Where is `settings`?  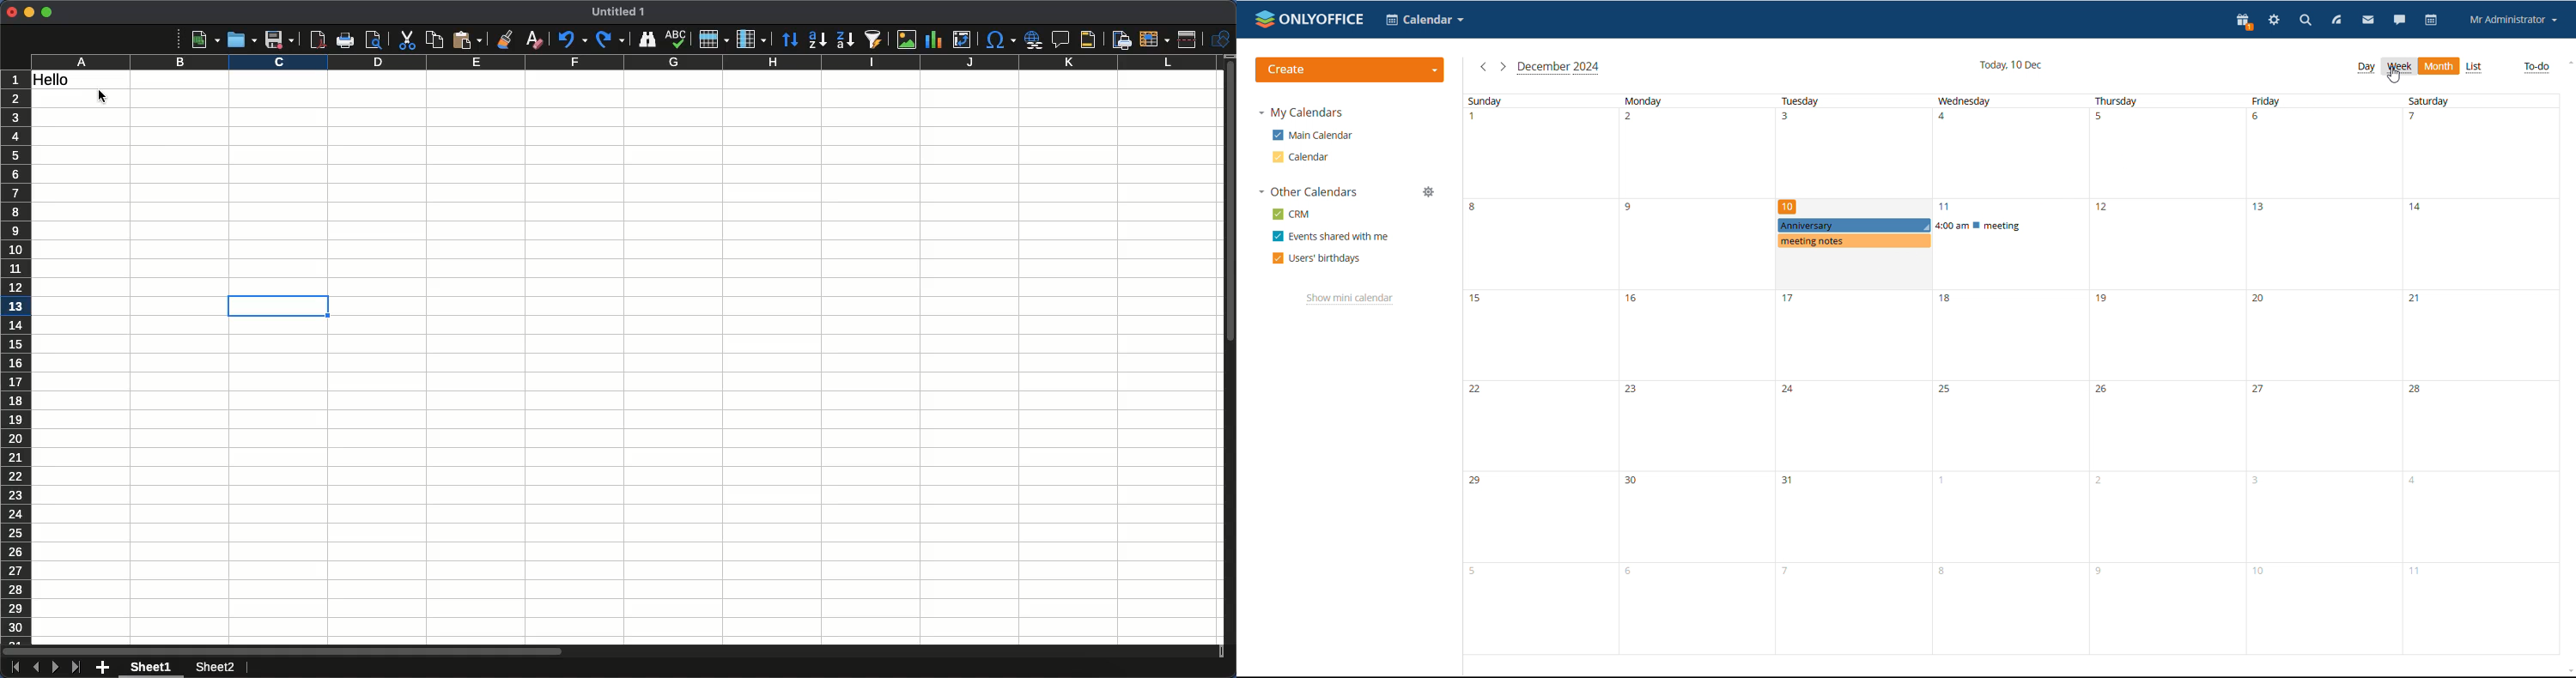
settings is located at coordinates (2274, 20).